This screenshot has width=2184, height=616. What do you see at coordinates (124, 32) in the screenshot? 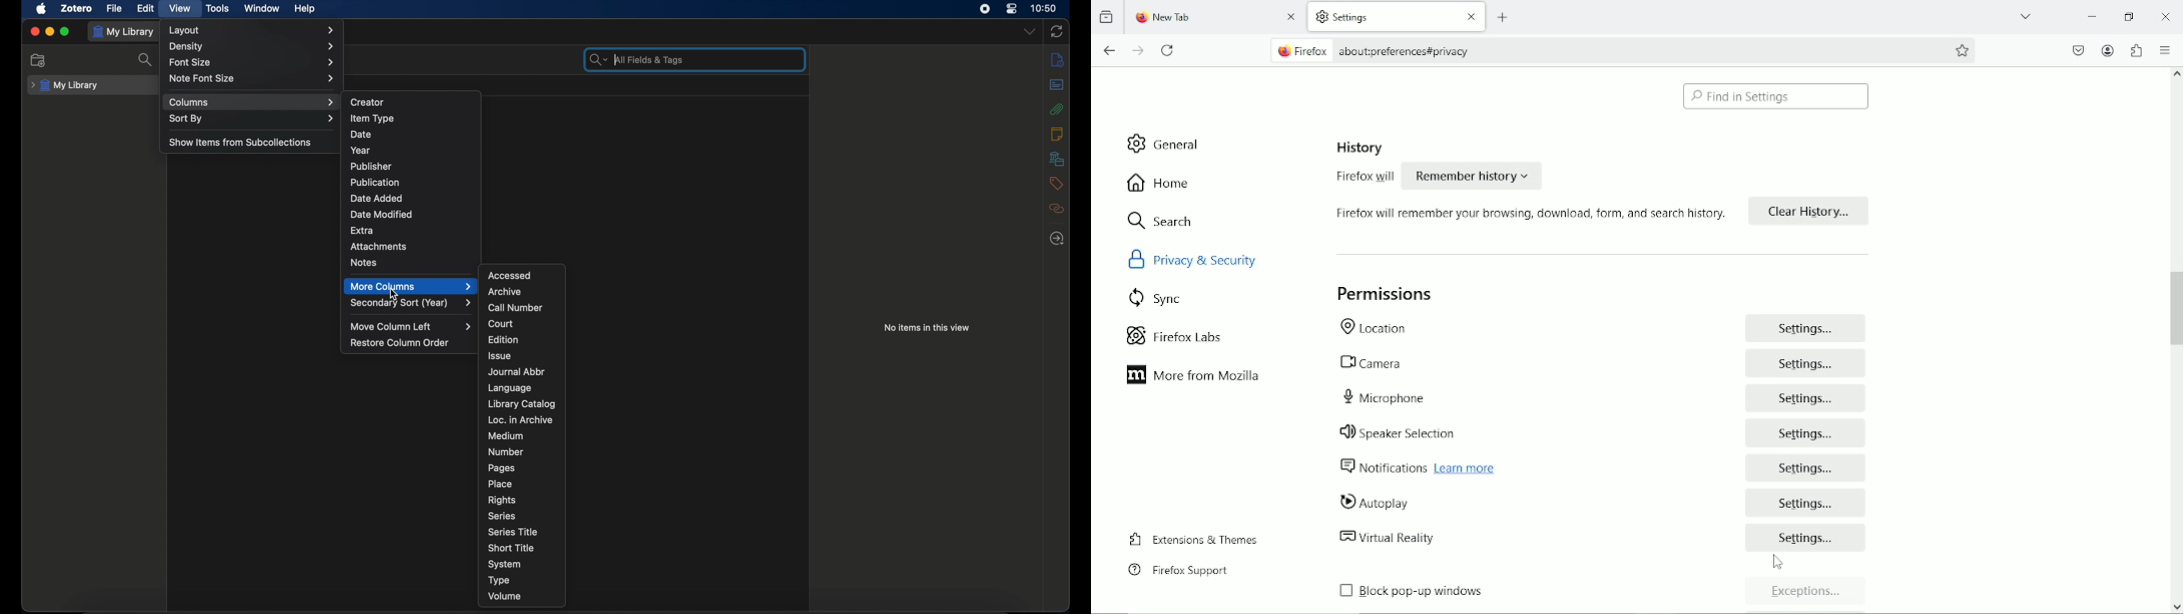
I see `my library` at bounding box center [124, 32].